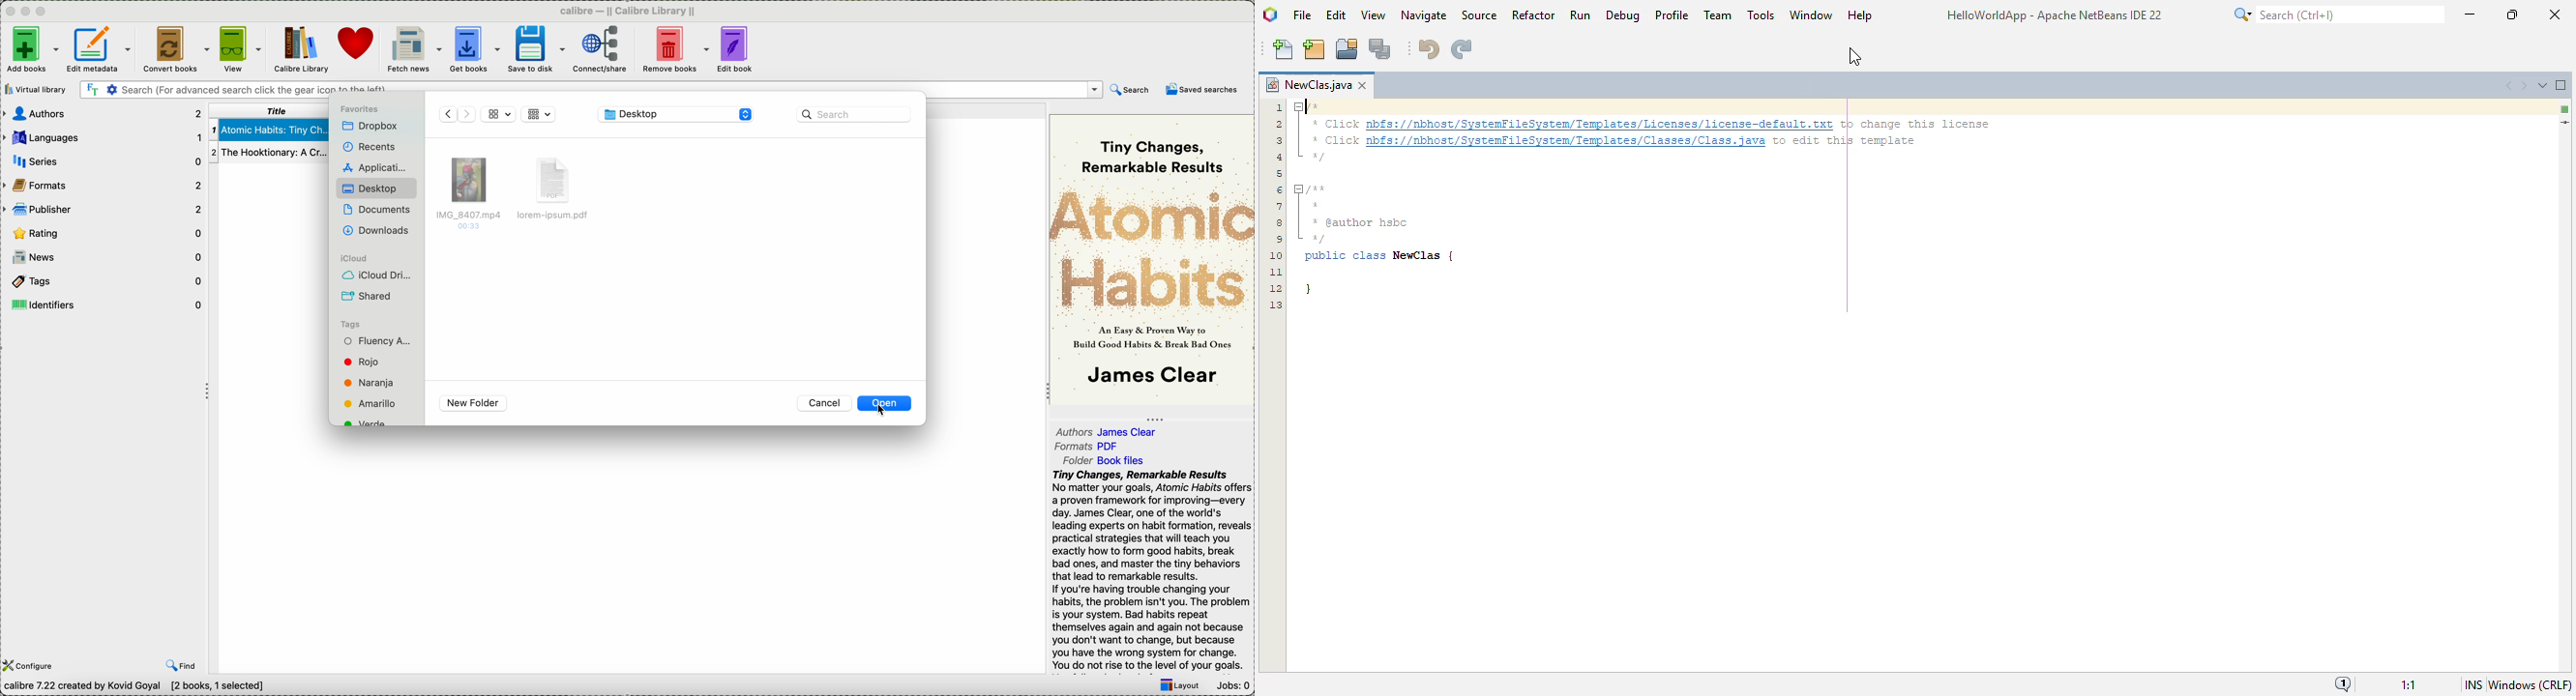  What do you see at coordinates (1580, 14) in the screenshot?
I see `run` at bounding box center [1580, 14].